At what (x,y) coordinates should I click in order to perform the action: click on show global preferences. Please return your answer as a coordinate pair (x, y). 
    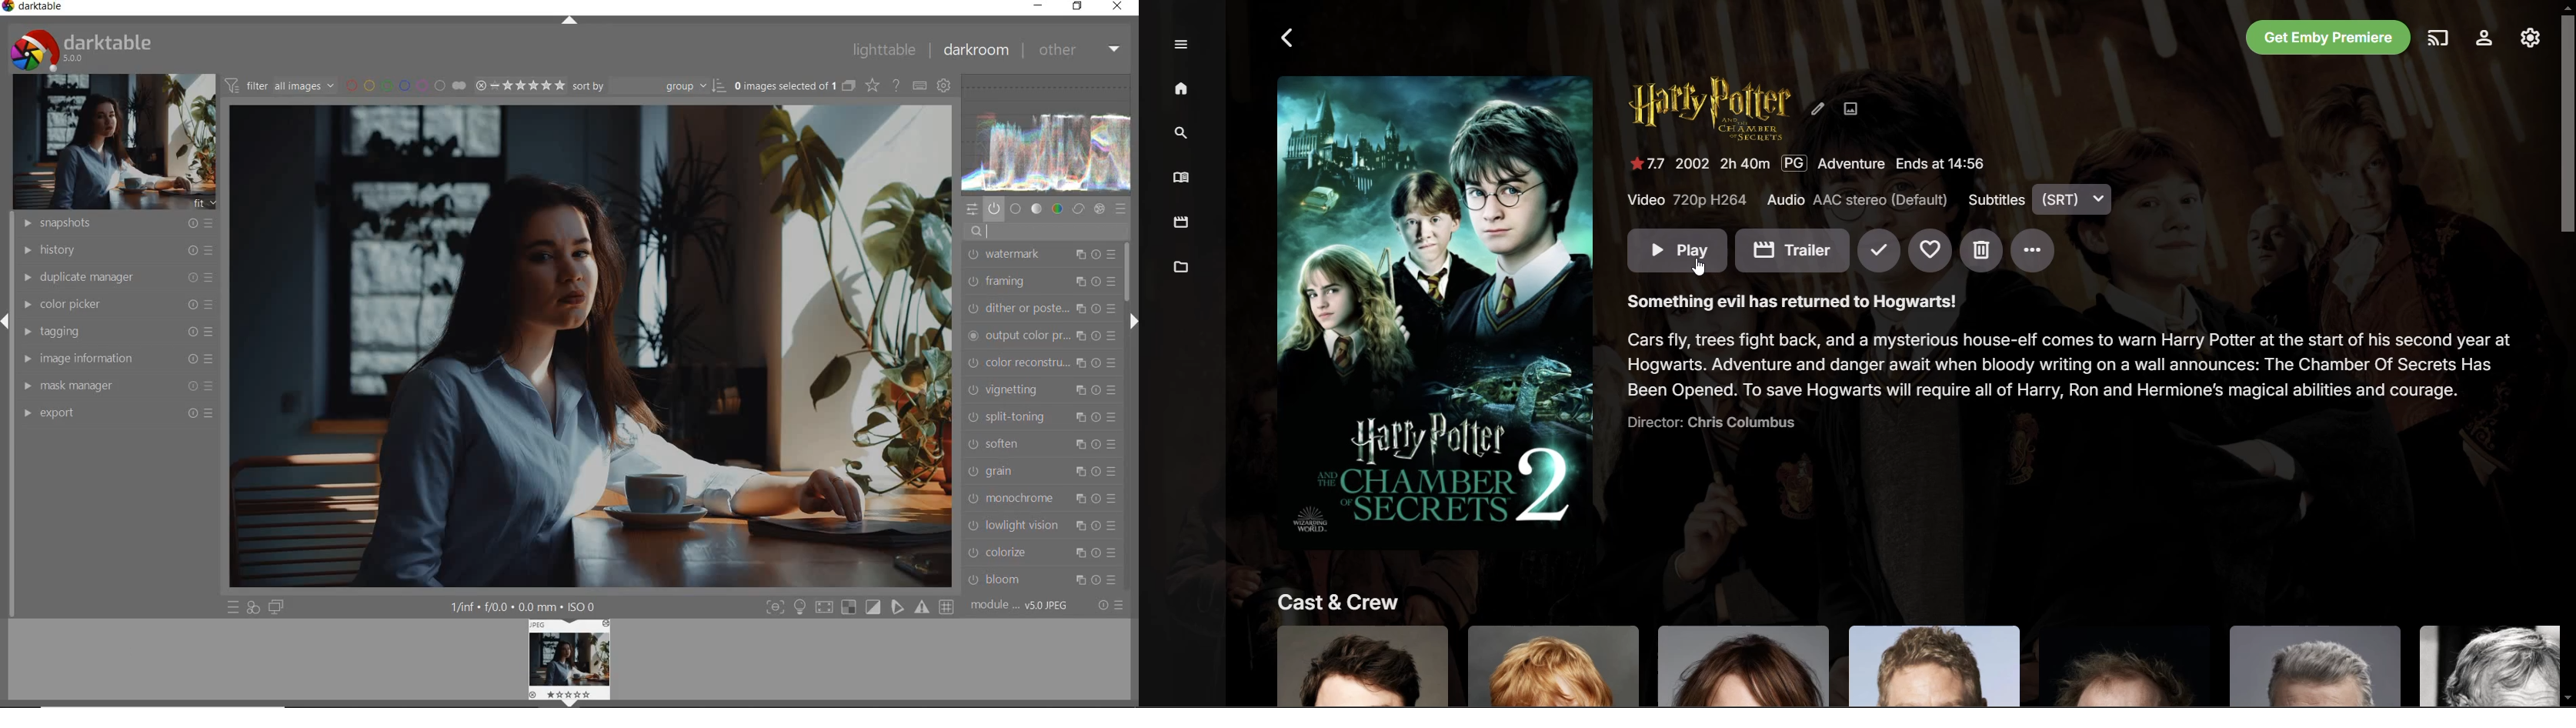
    Looking at the image, I should click on (944, 87).